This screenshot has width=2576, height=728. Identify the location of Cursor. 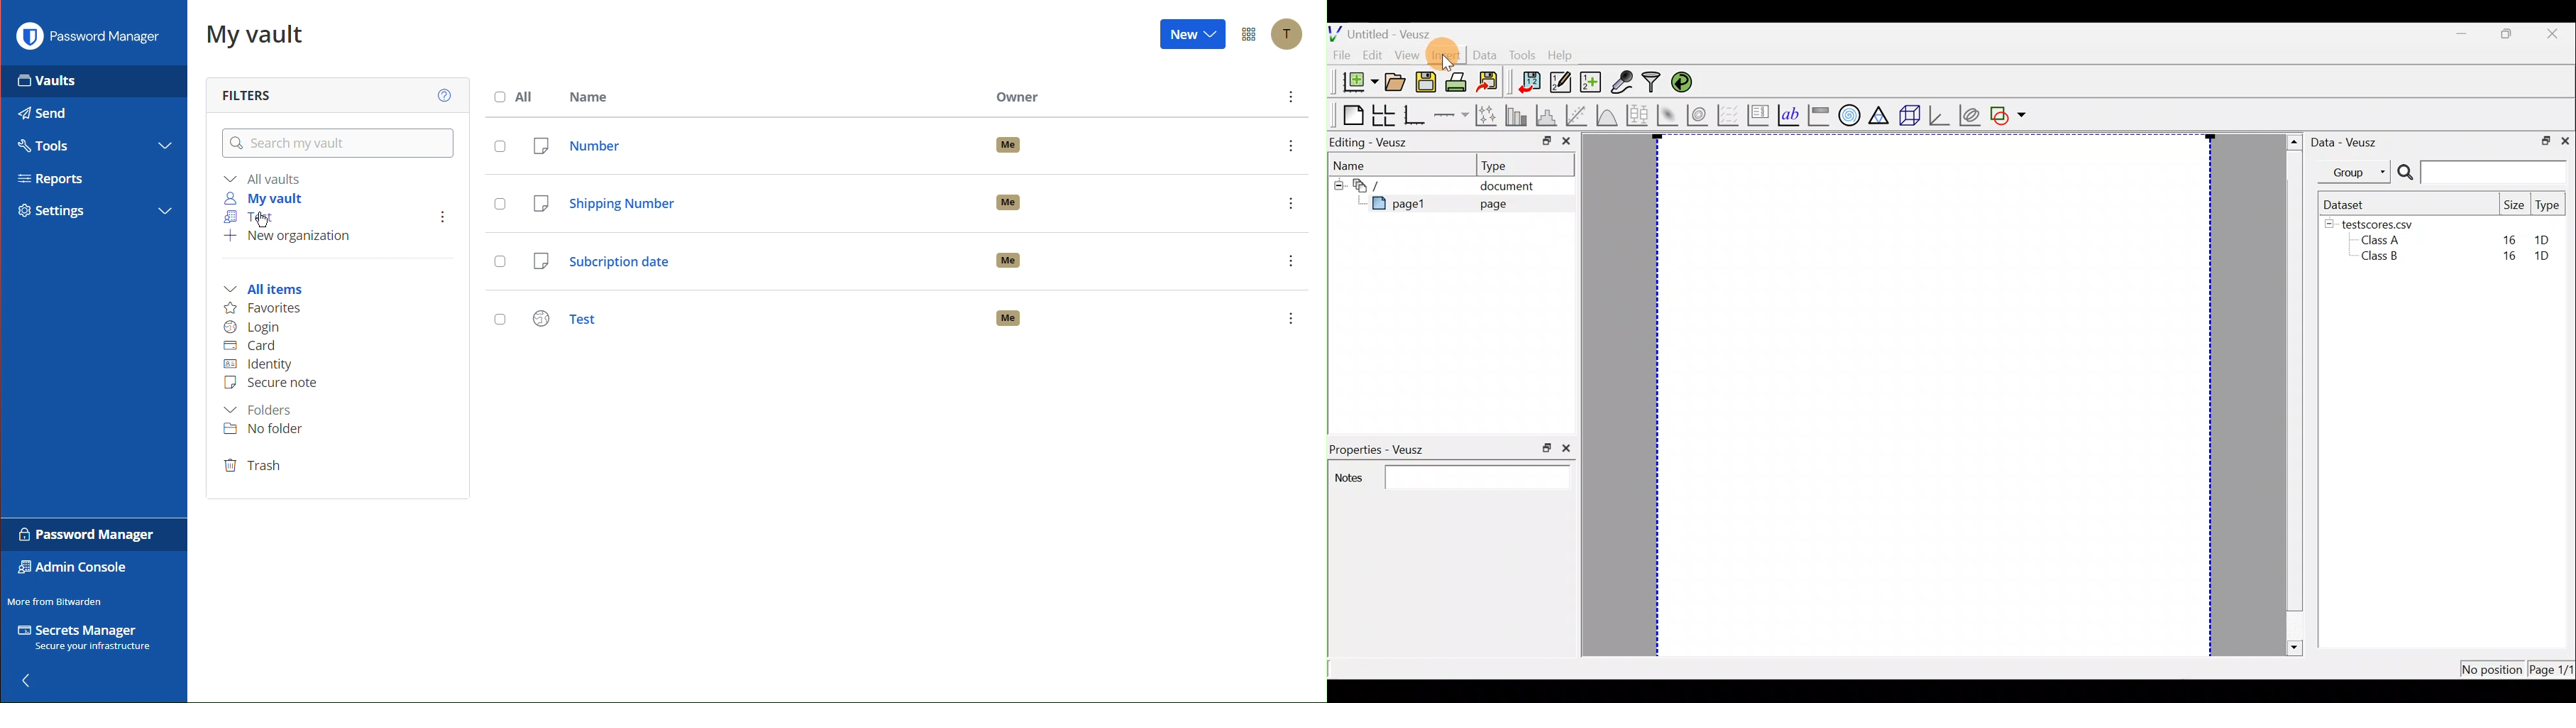
(1445, 56).